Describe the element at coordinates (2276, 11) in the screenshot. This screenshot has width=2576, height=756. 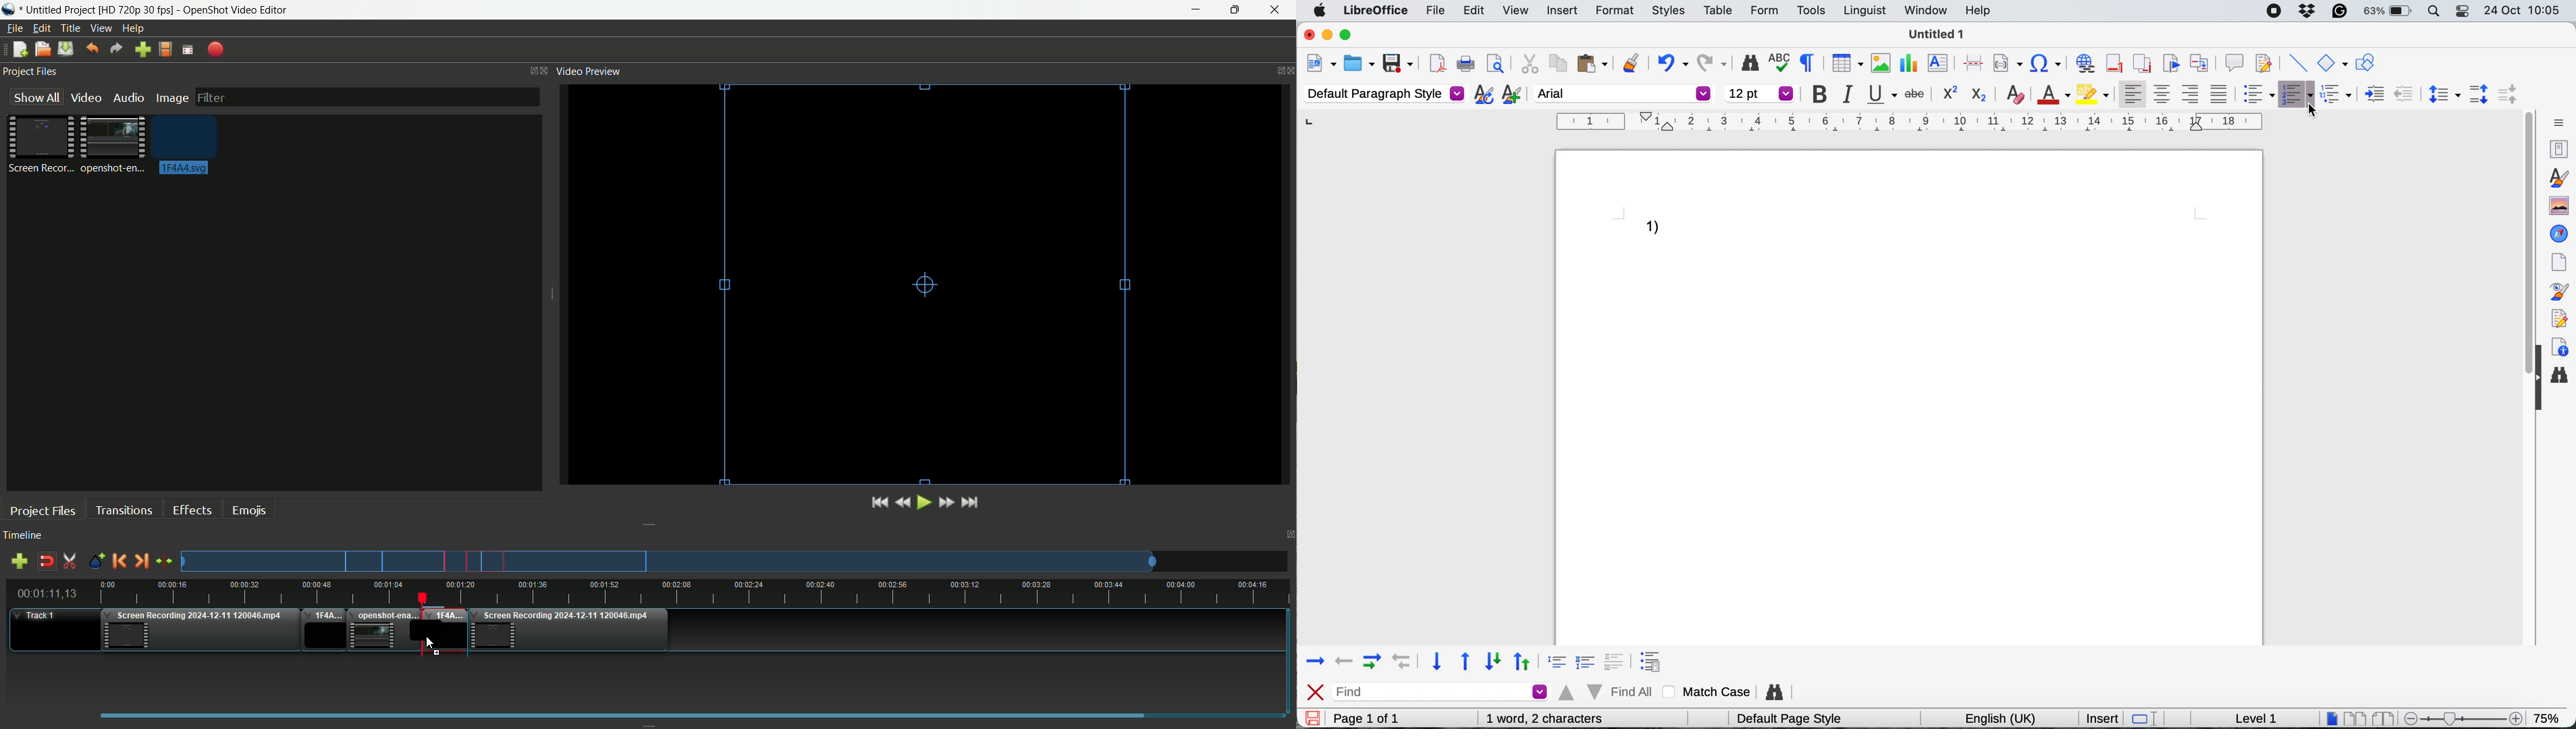
I see `screen recorder` at that location.